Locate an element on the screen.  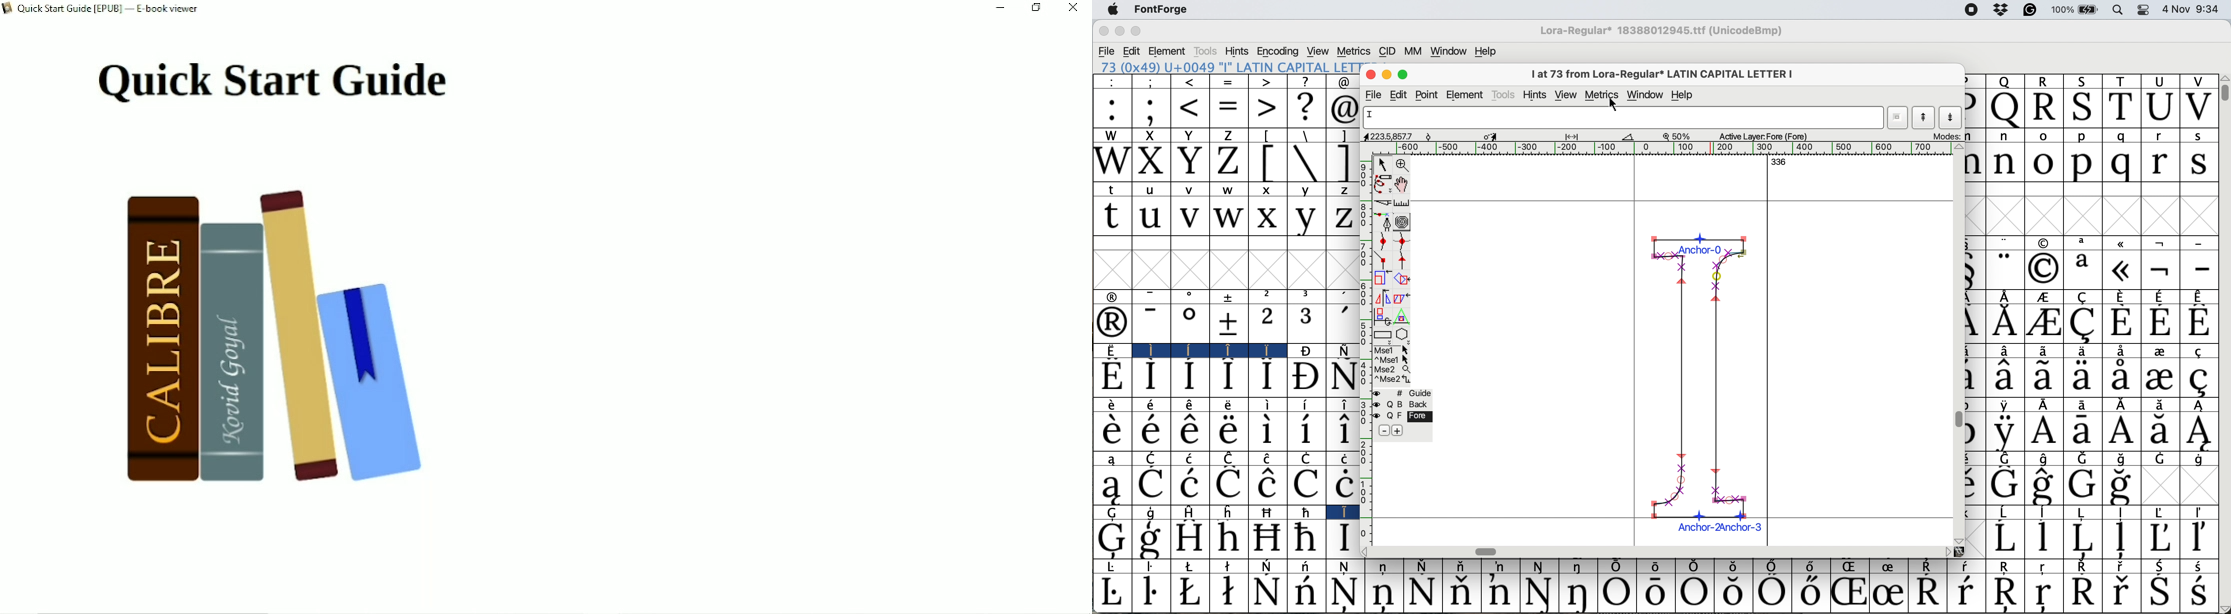
Symbol is located at coordinates (2044, 431).